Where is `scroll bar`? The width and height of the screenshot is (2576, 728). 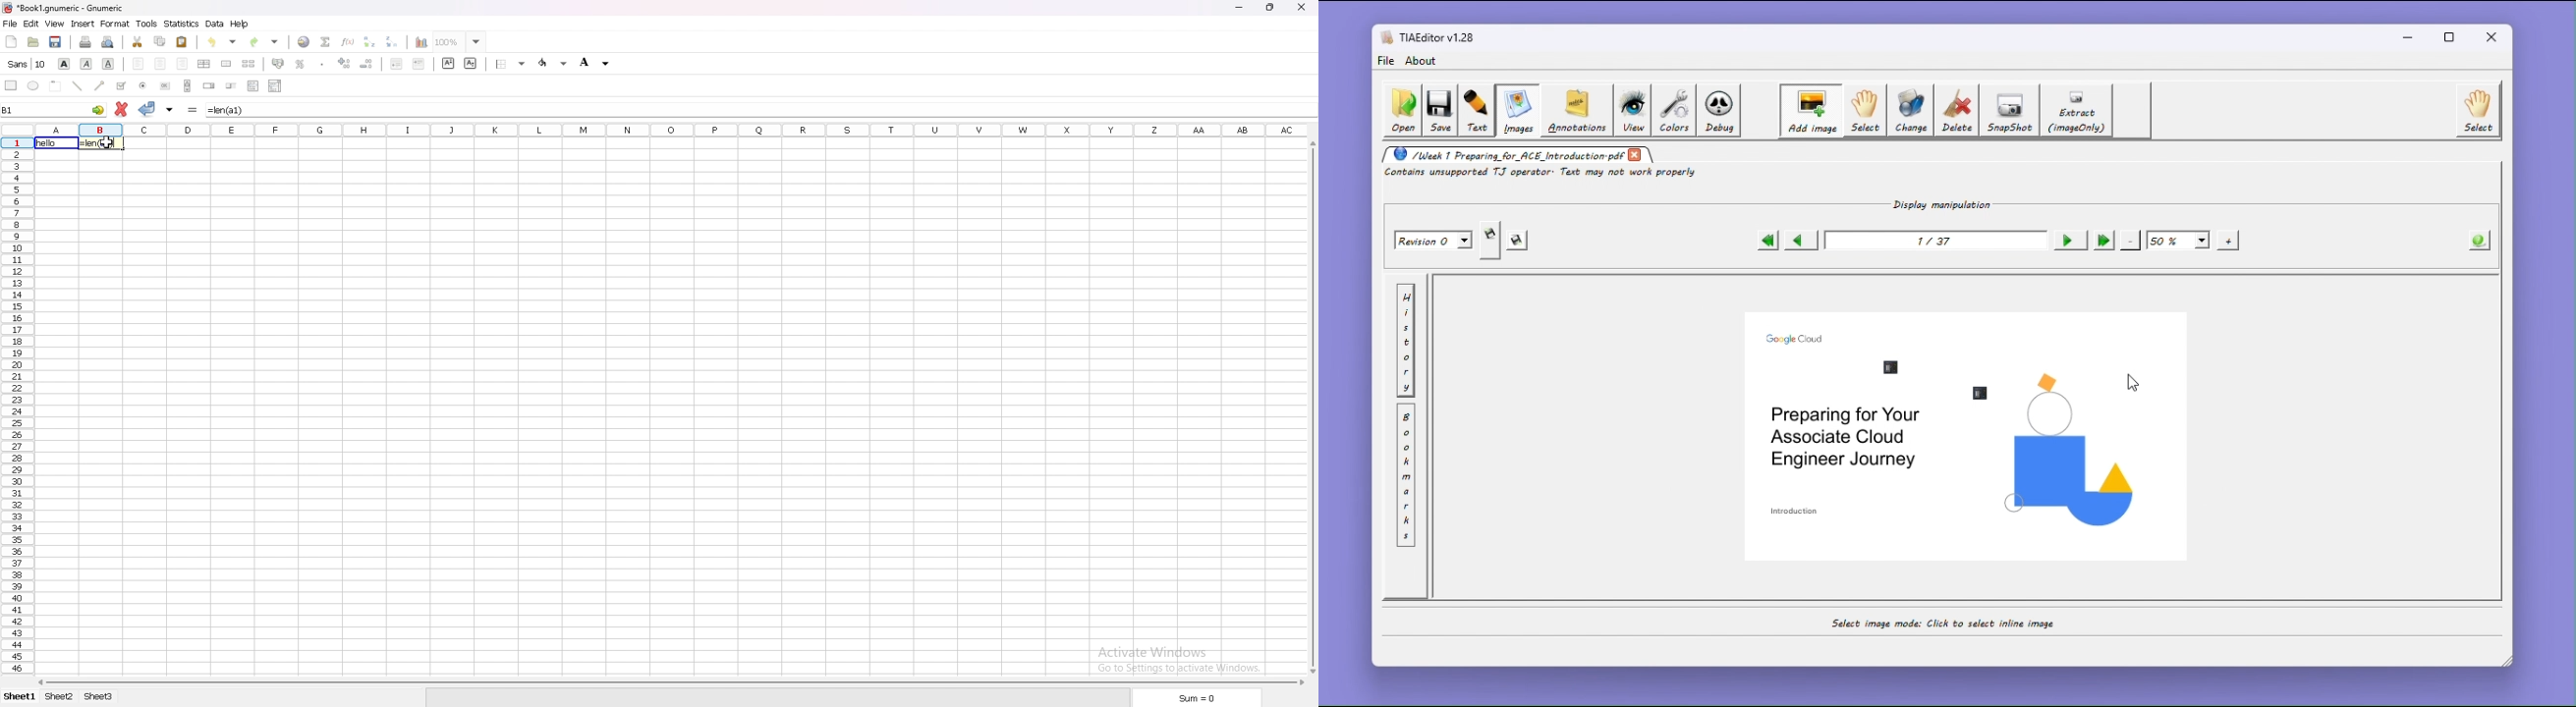
scroll bar is located at coordinates (672, 683).